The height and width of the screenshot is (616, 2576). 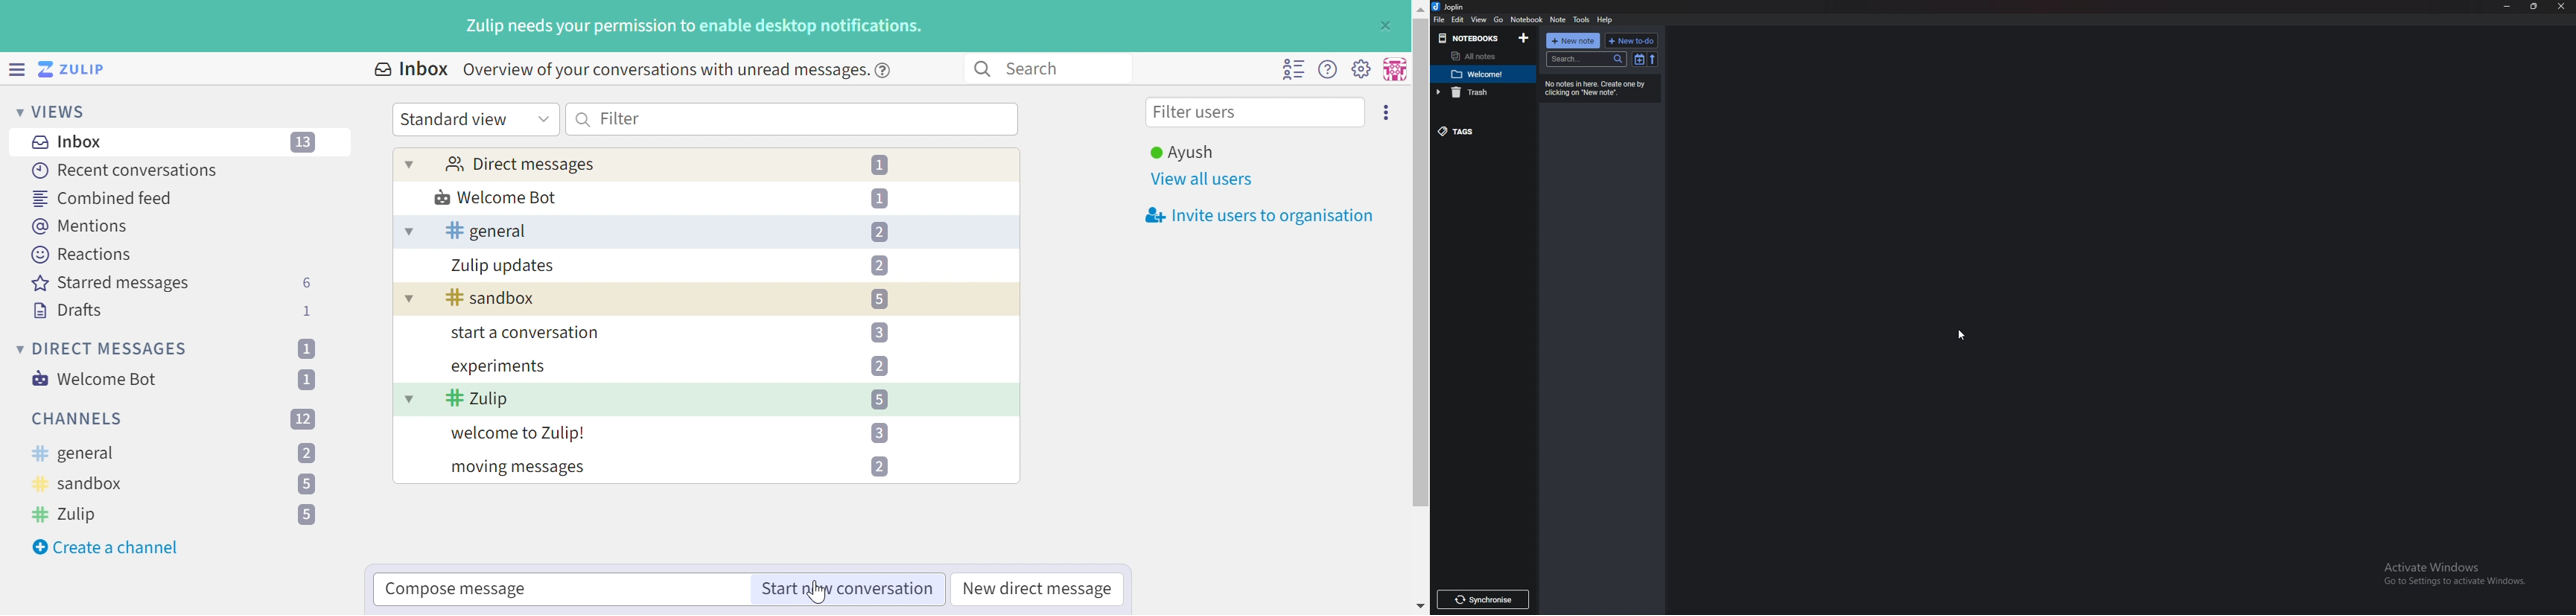 I want to click on 6, so click(x=306, y=283).